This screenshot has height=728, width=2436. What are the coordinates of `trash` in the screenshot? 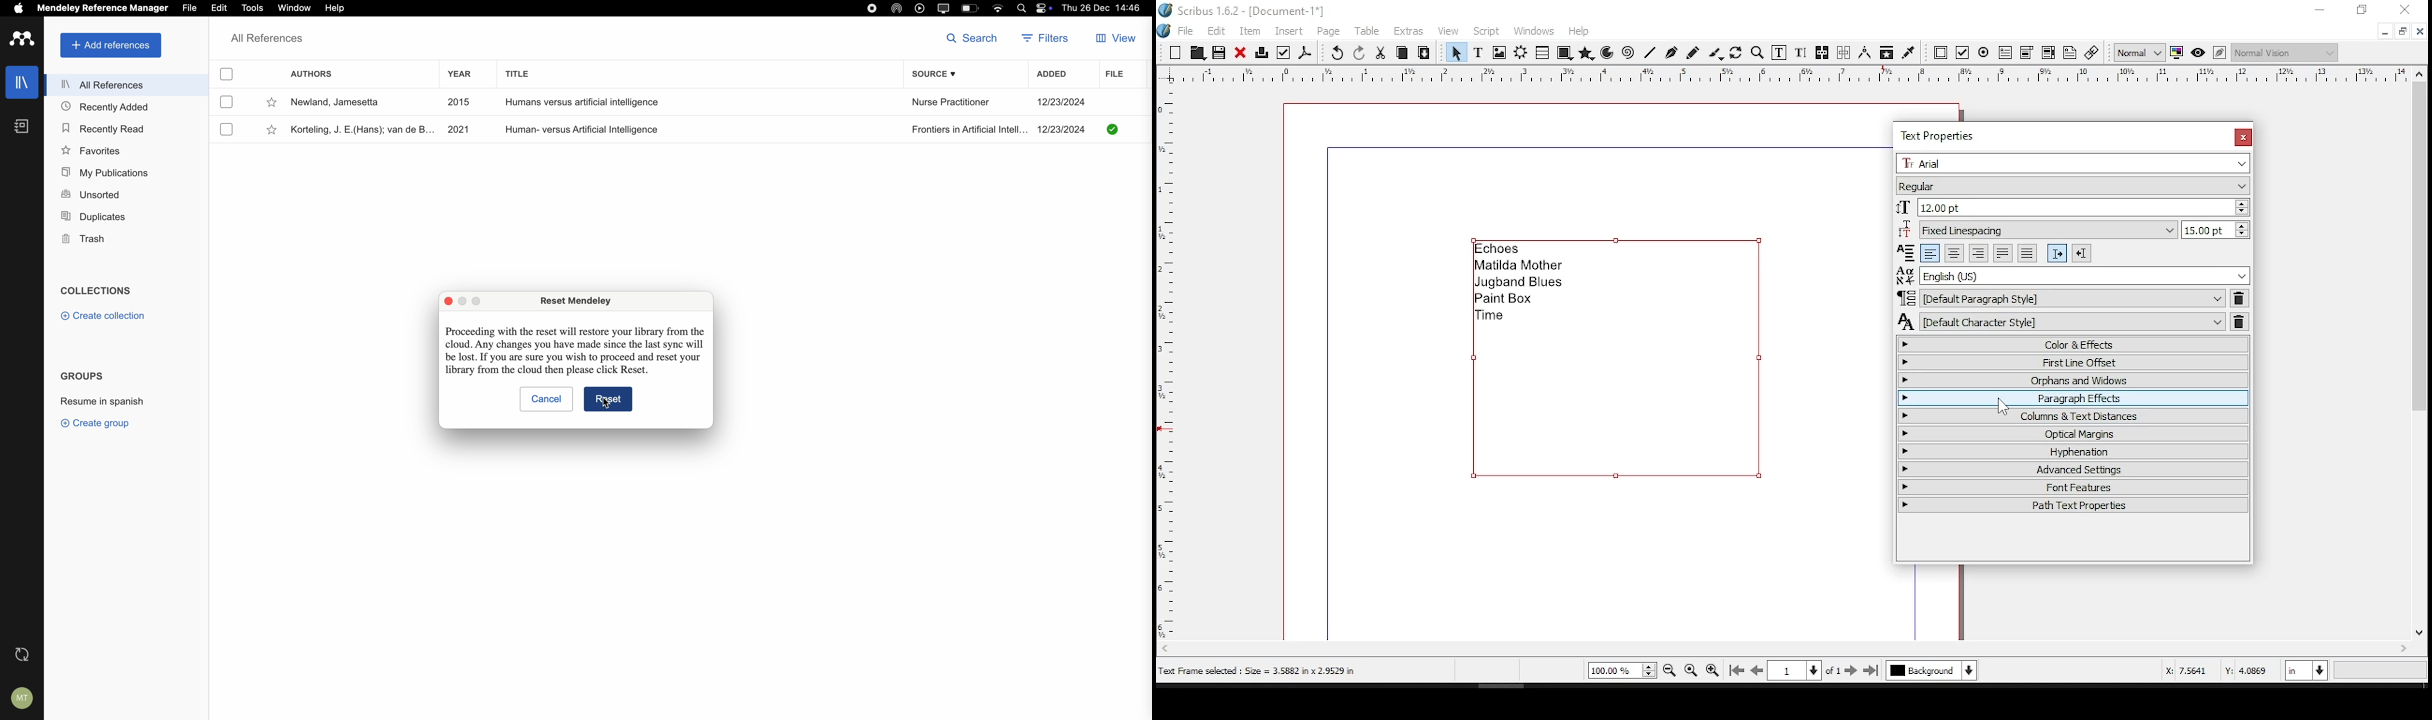 It's located at (84, 239).